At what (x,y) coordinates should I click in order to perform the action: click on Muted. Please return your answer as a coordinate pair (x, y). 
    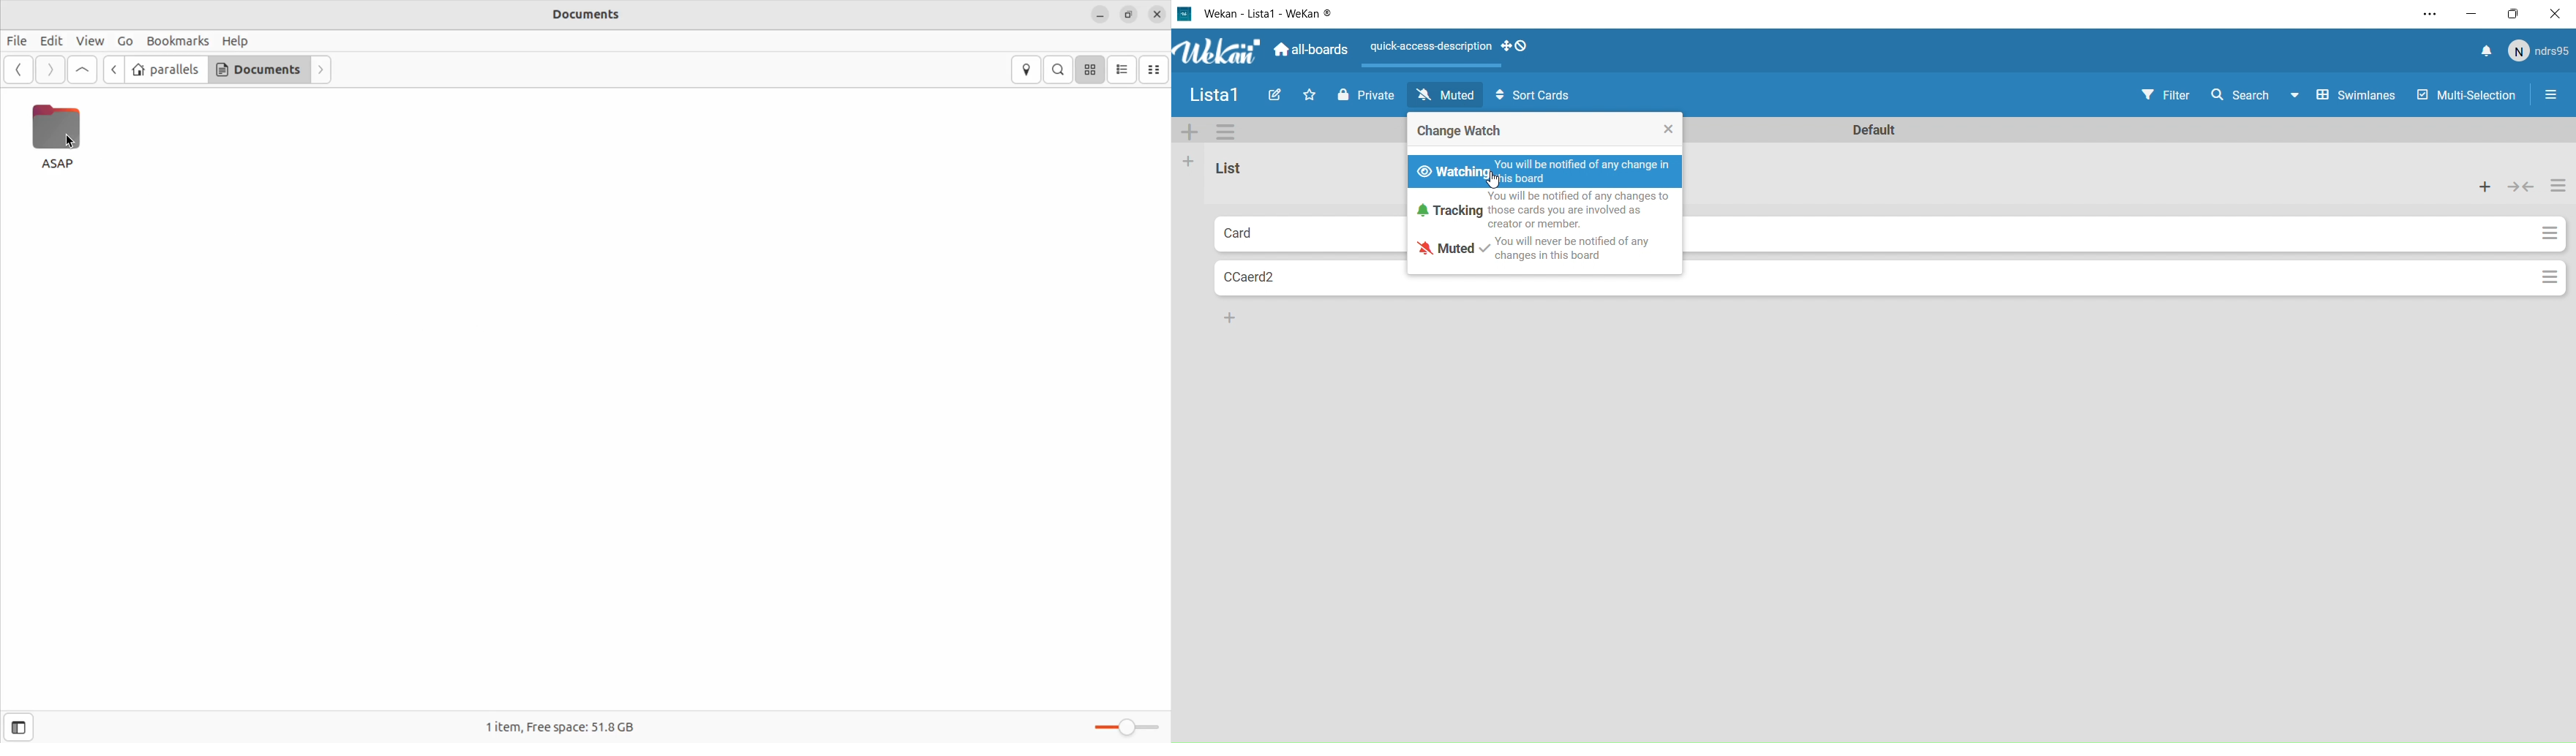
    Looking at the image, I should click on (1546, 249).